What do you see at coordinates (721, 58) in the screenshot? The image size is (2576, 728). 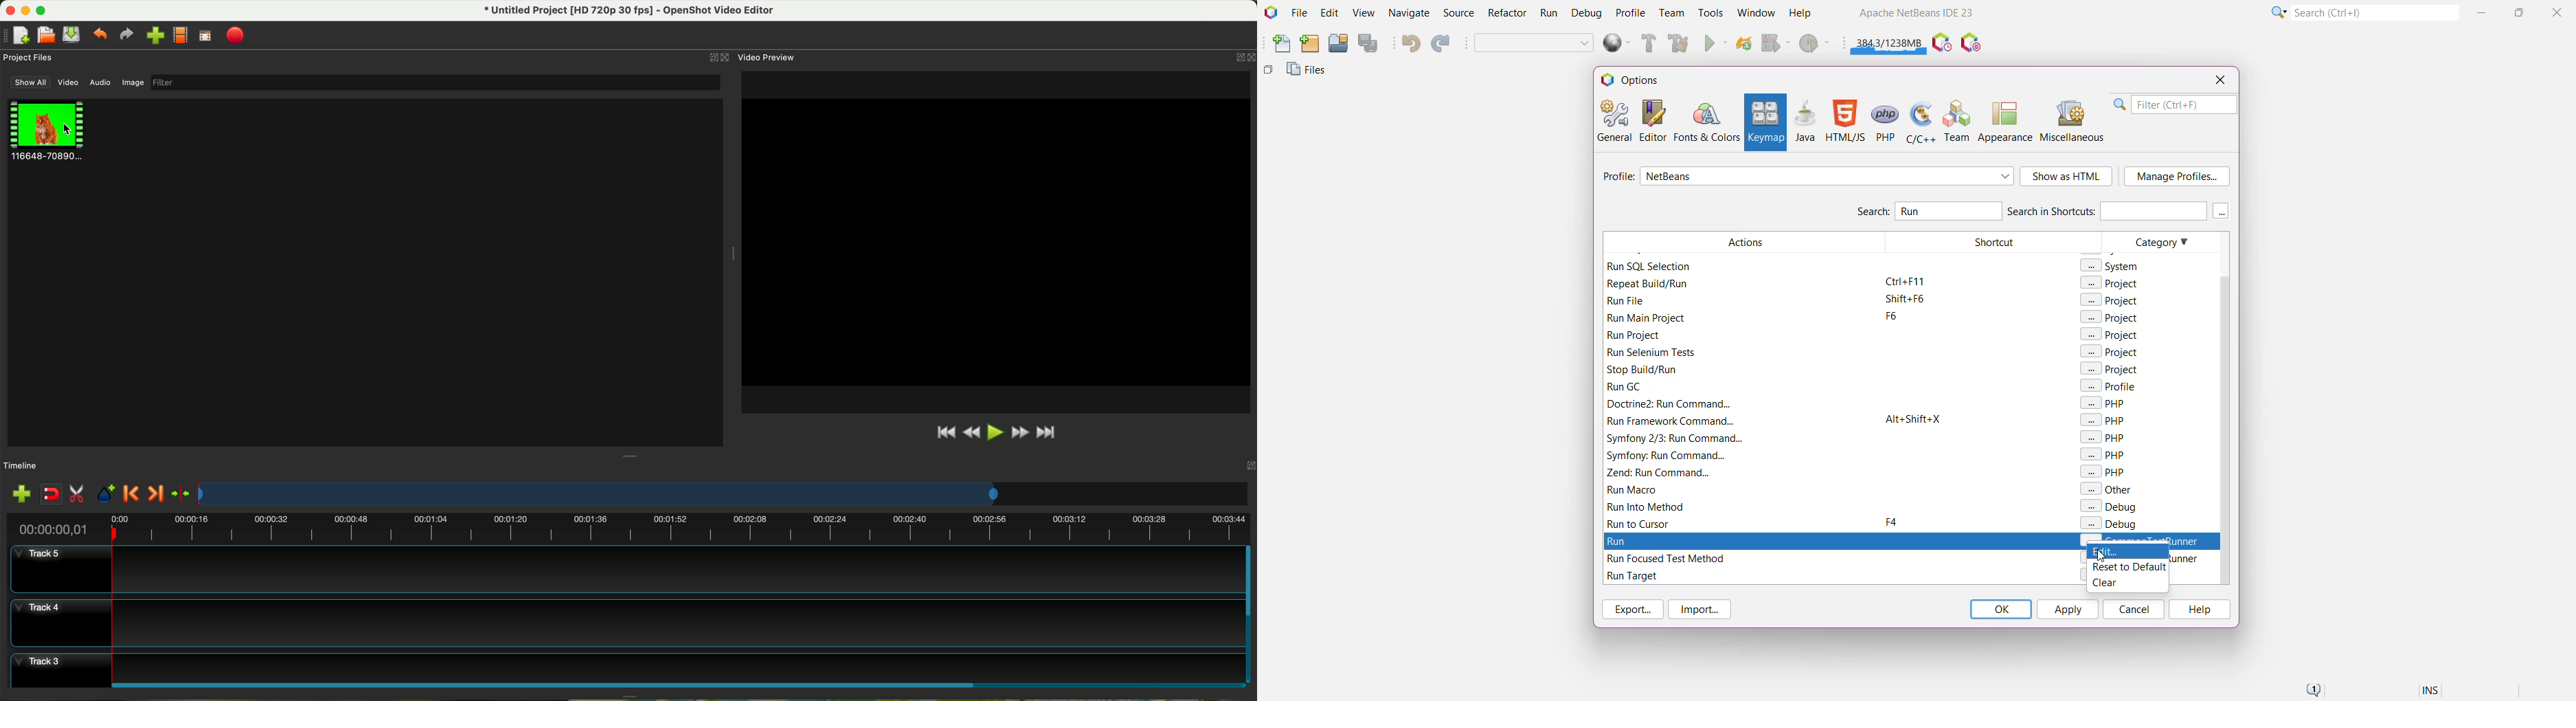 I see `close` at bounding box center [721, 58].